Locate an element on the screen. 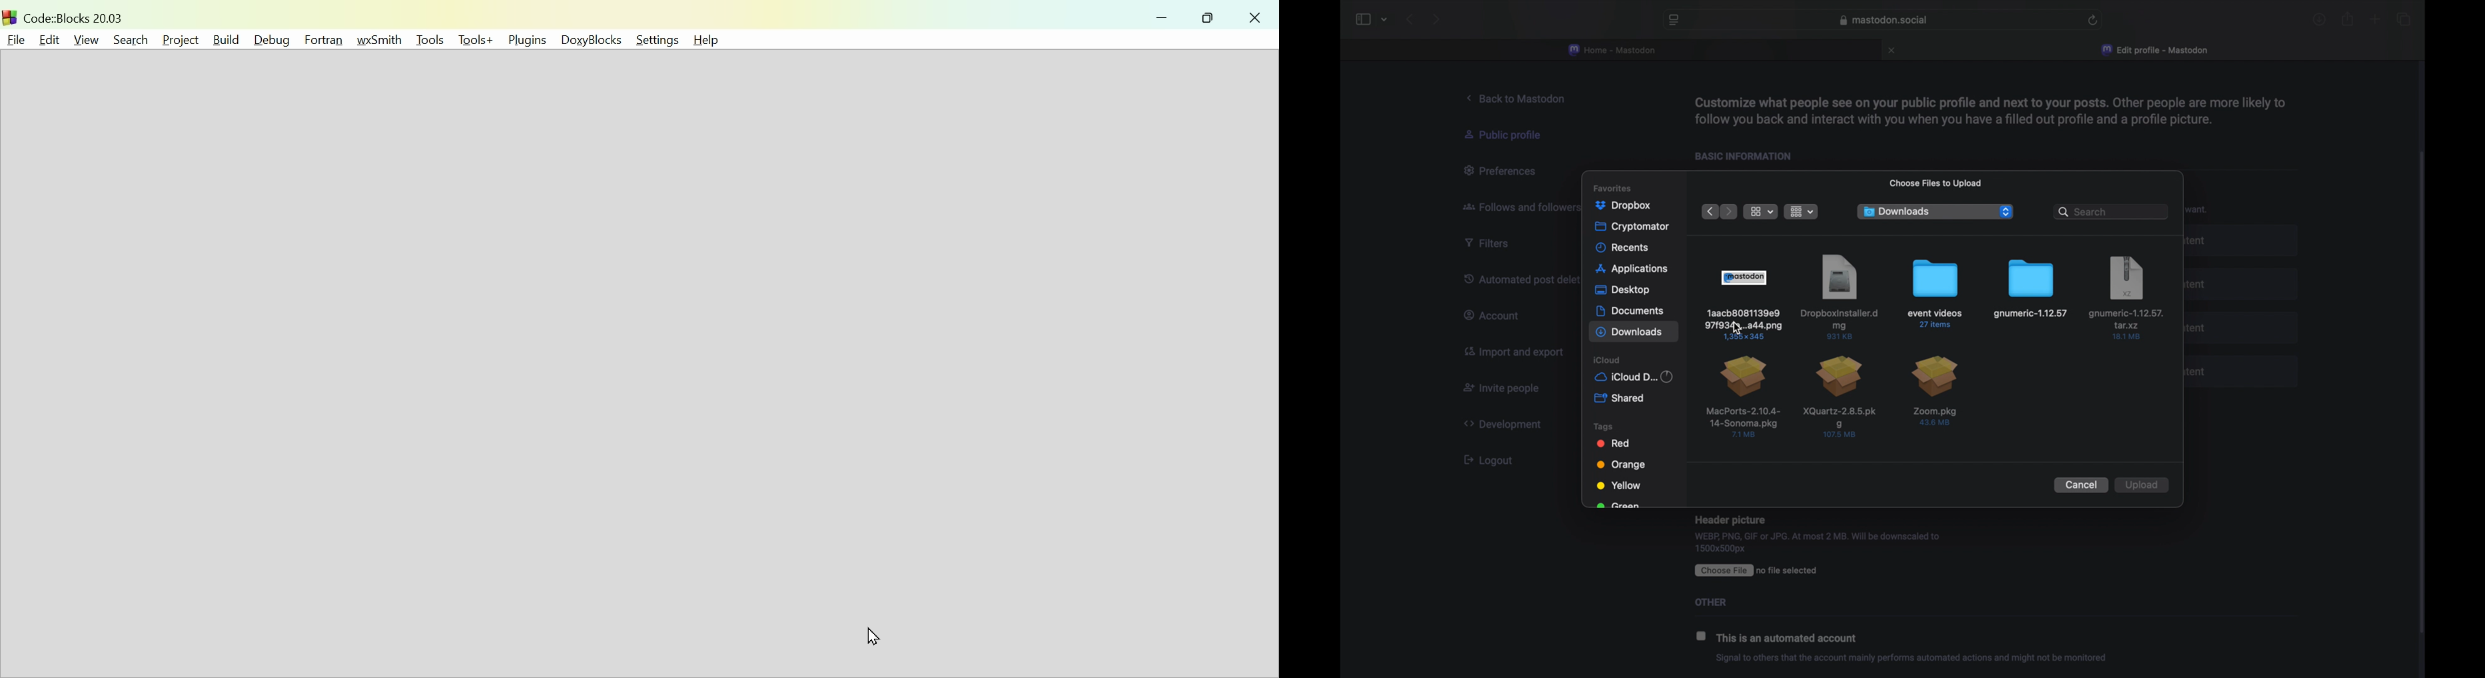 This screenshot has width=2492, height=700. back to mastodon is located at coordinates (1519, 99).